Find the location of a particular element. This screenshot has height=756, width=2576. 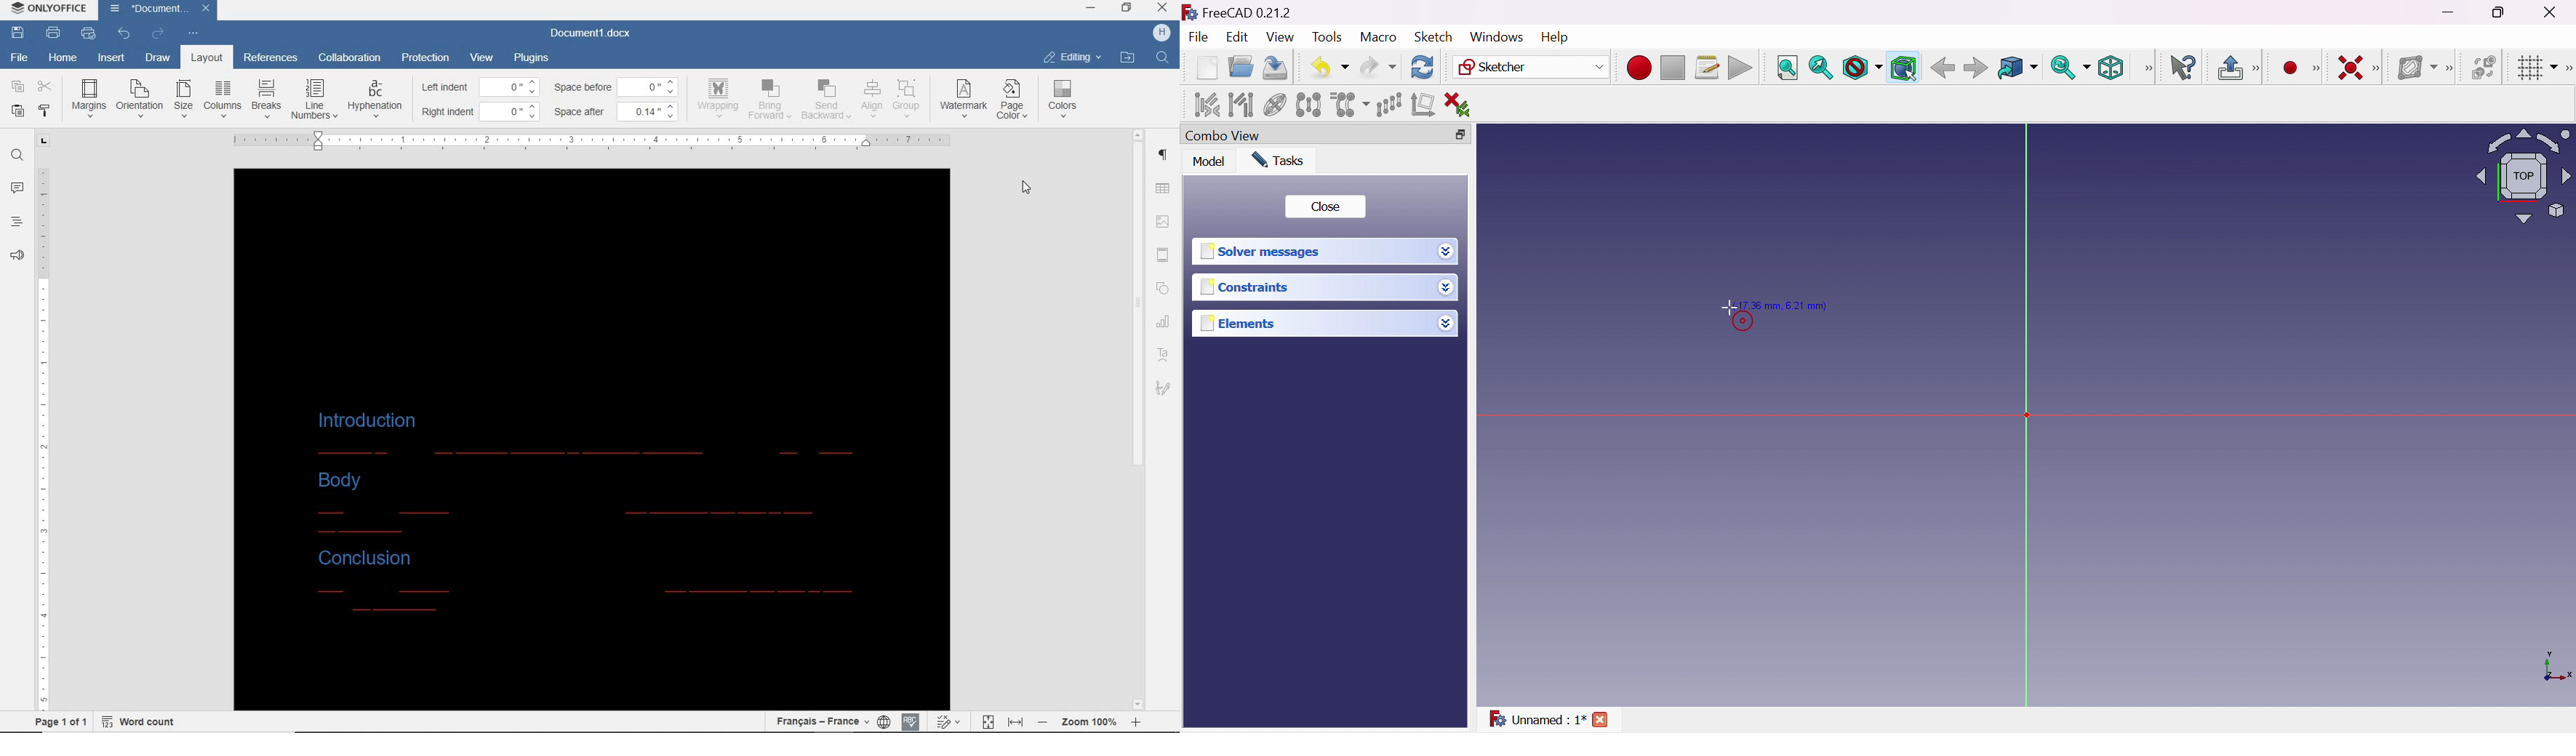

scrollbar is located at coordinates (1137, 418).